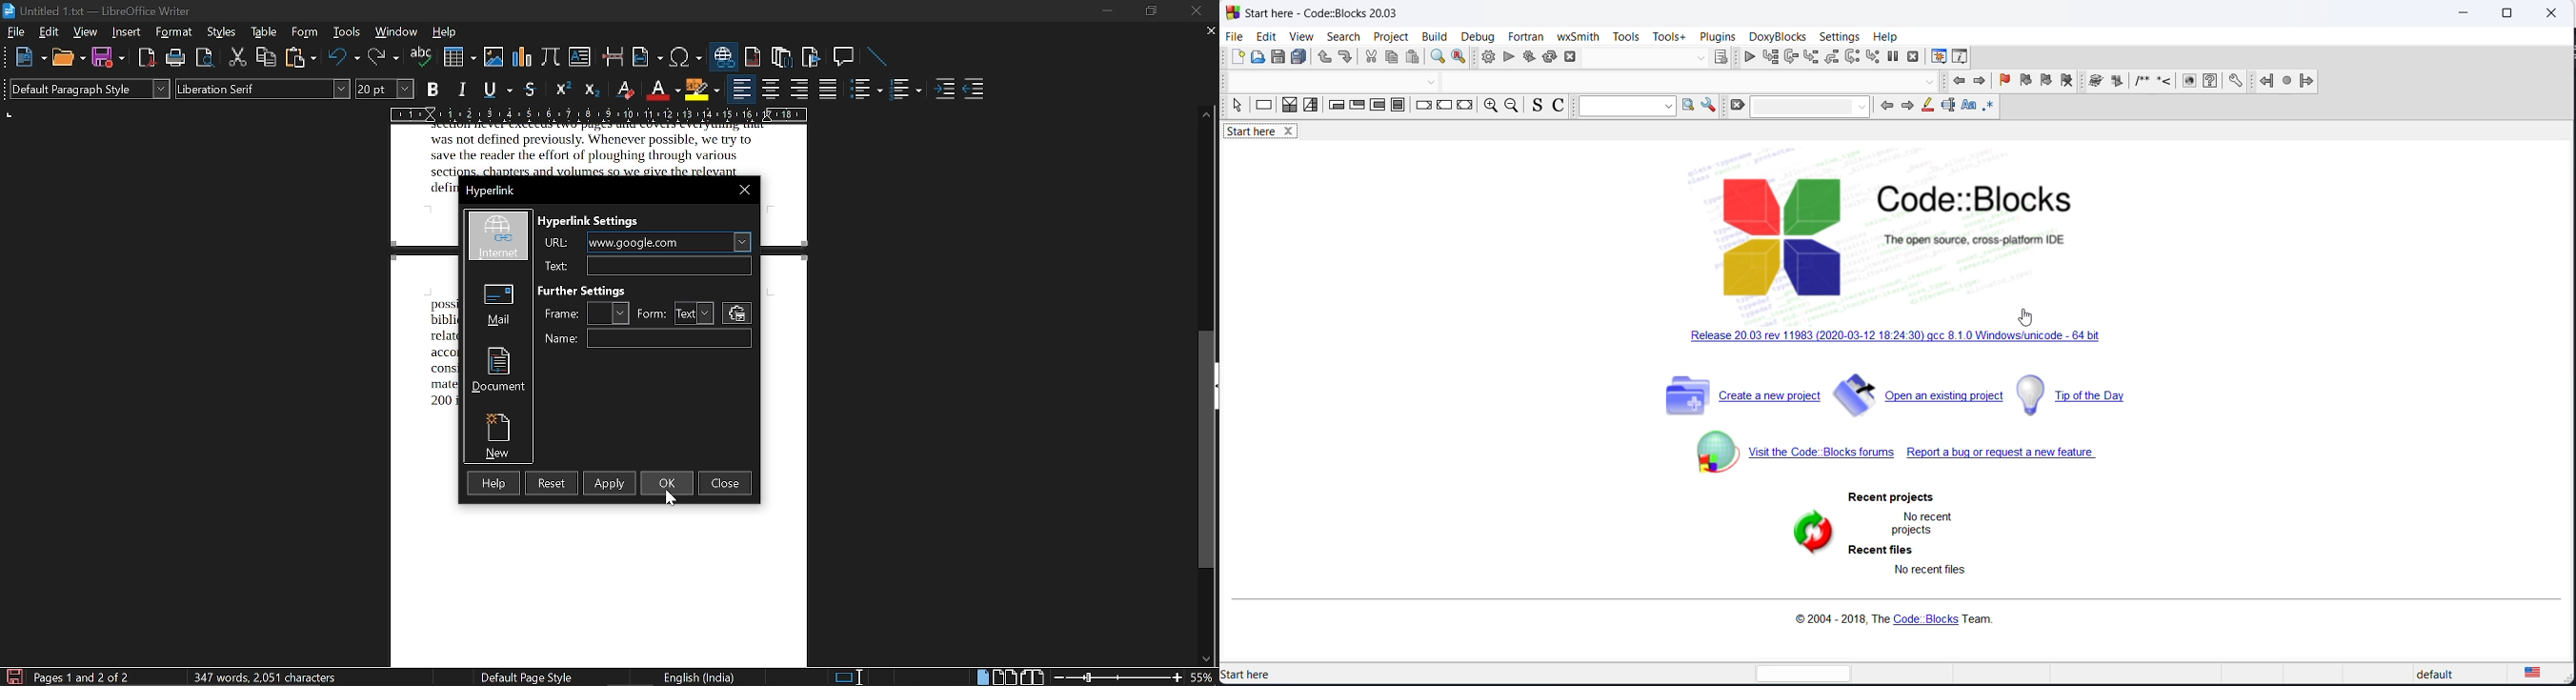 This screenshot has height=700, width=2576. I want to click on file, so click(1233, 37).